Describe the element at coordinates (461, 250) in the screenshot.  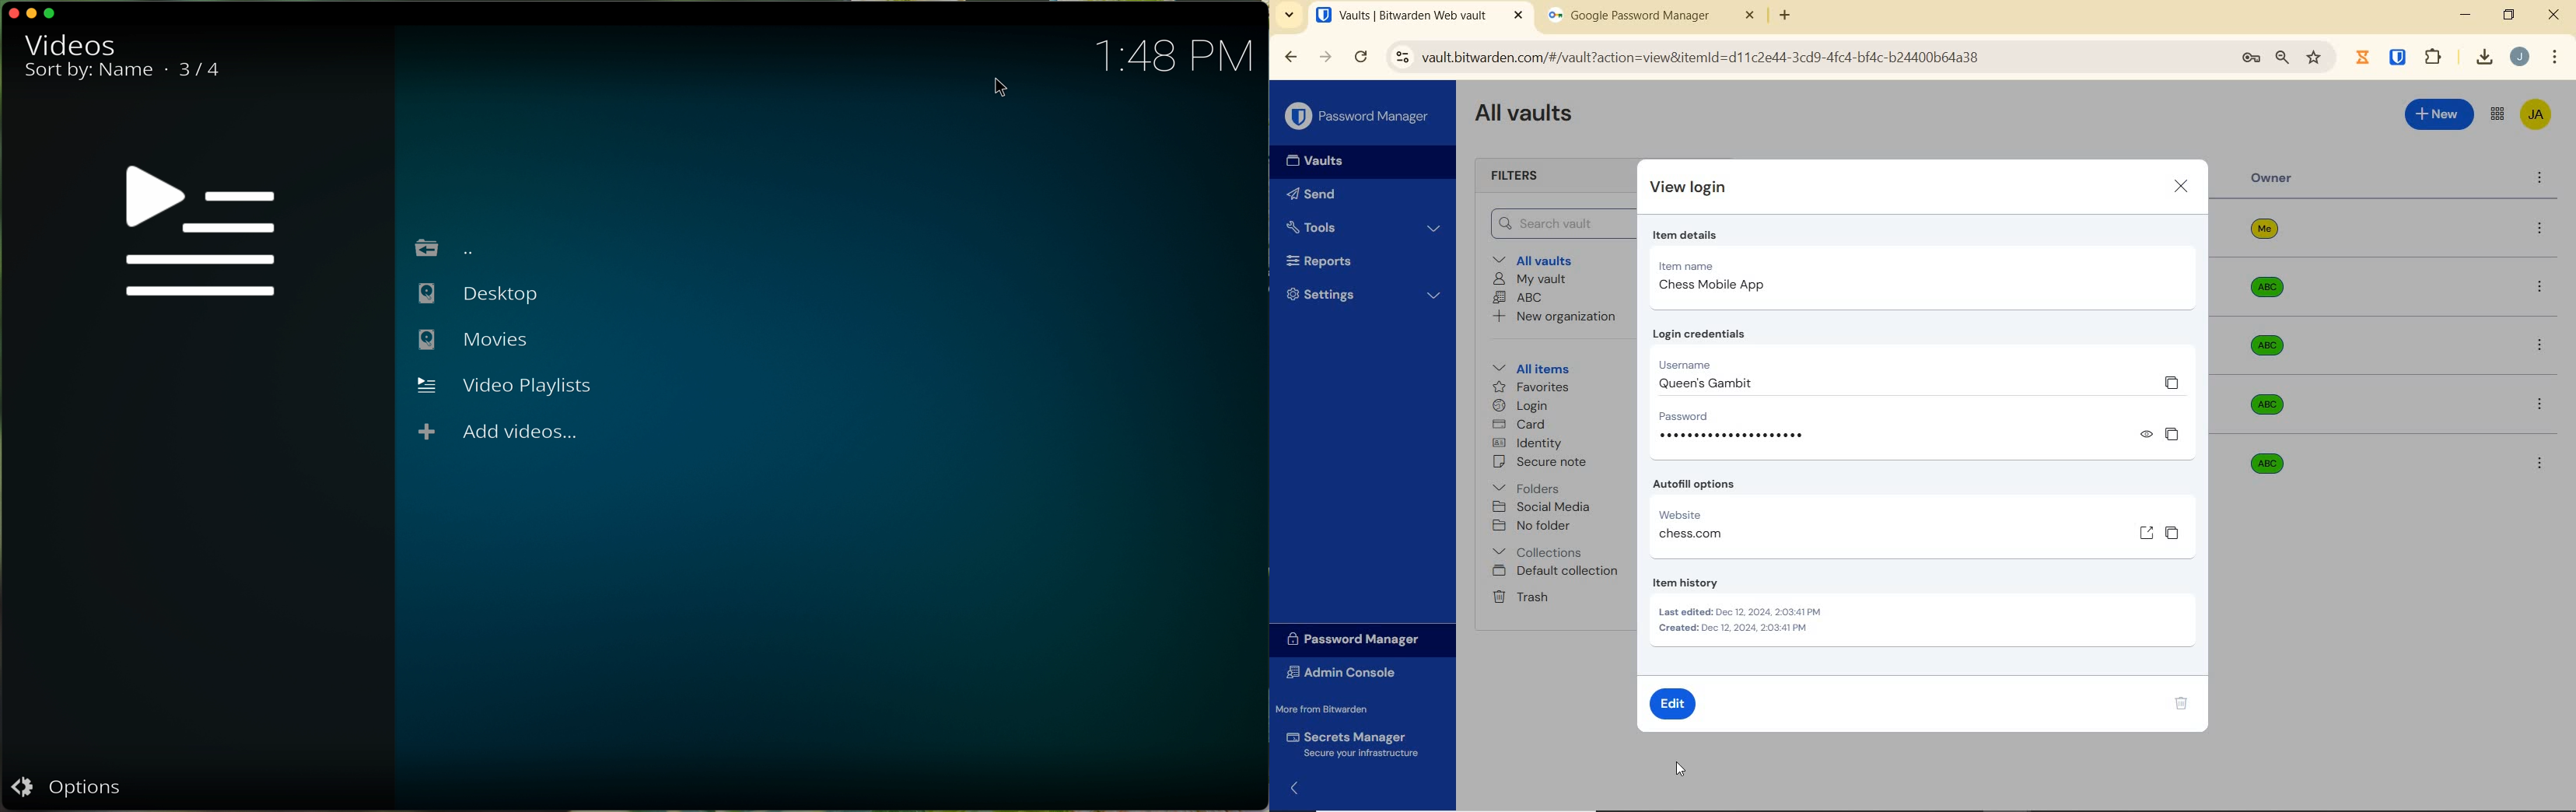
I see `go back` at that location.